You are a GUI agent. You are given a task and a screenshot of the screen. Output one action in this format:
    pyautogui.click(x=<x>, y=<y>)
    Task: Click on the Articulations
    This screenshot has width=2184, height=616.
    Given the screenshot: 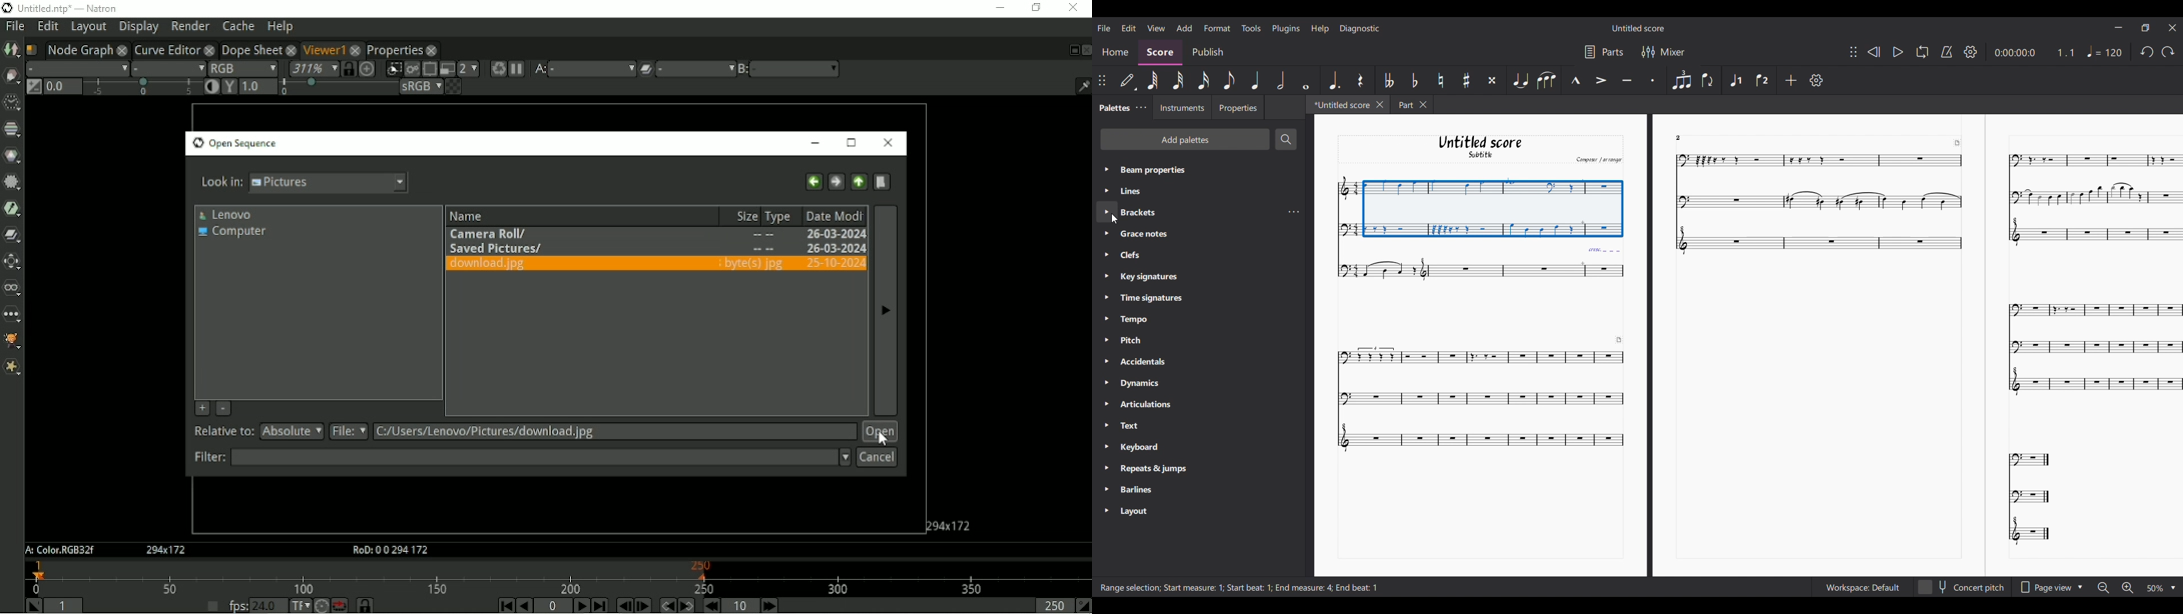 What is the action you would take?
    pyautogui.click(x=1149, y=404)
    